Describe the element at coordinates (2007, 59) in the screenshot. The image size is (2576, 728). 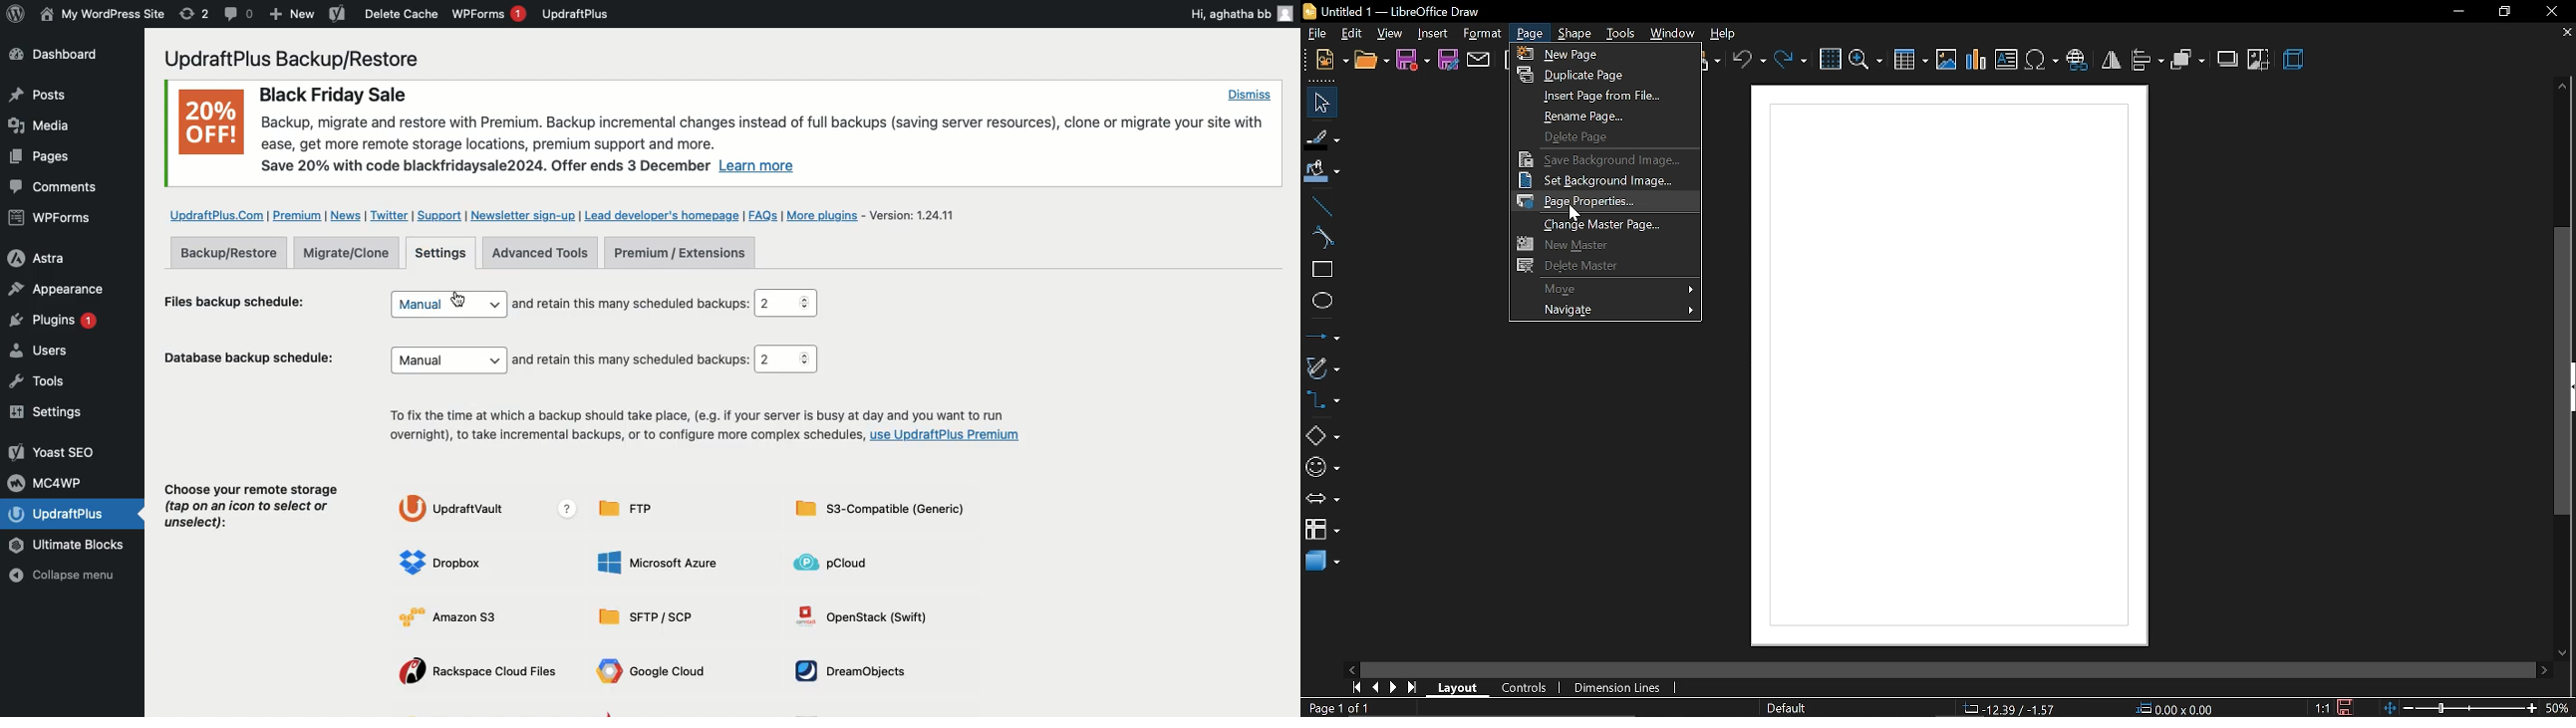
I see `insert text` at that location.